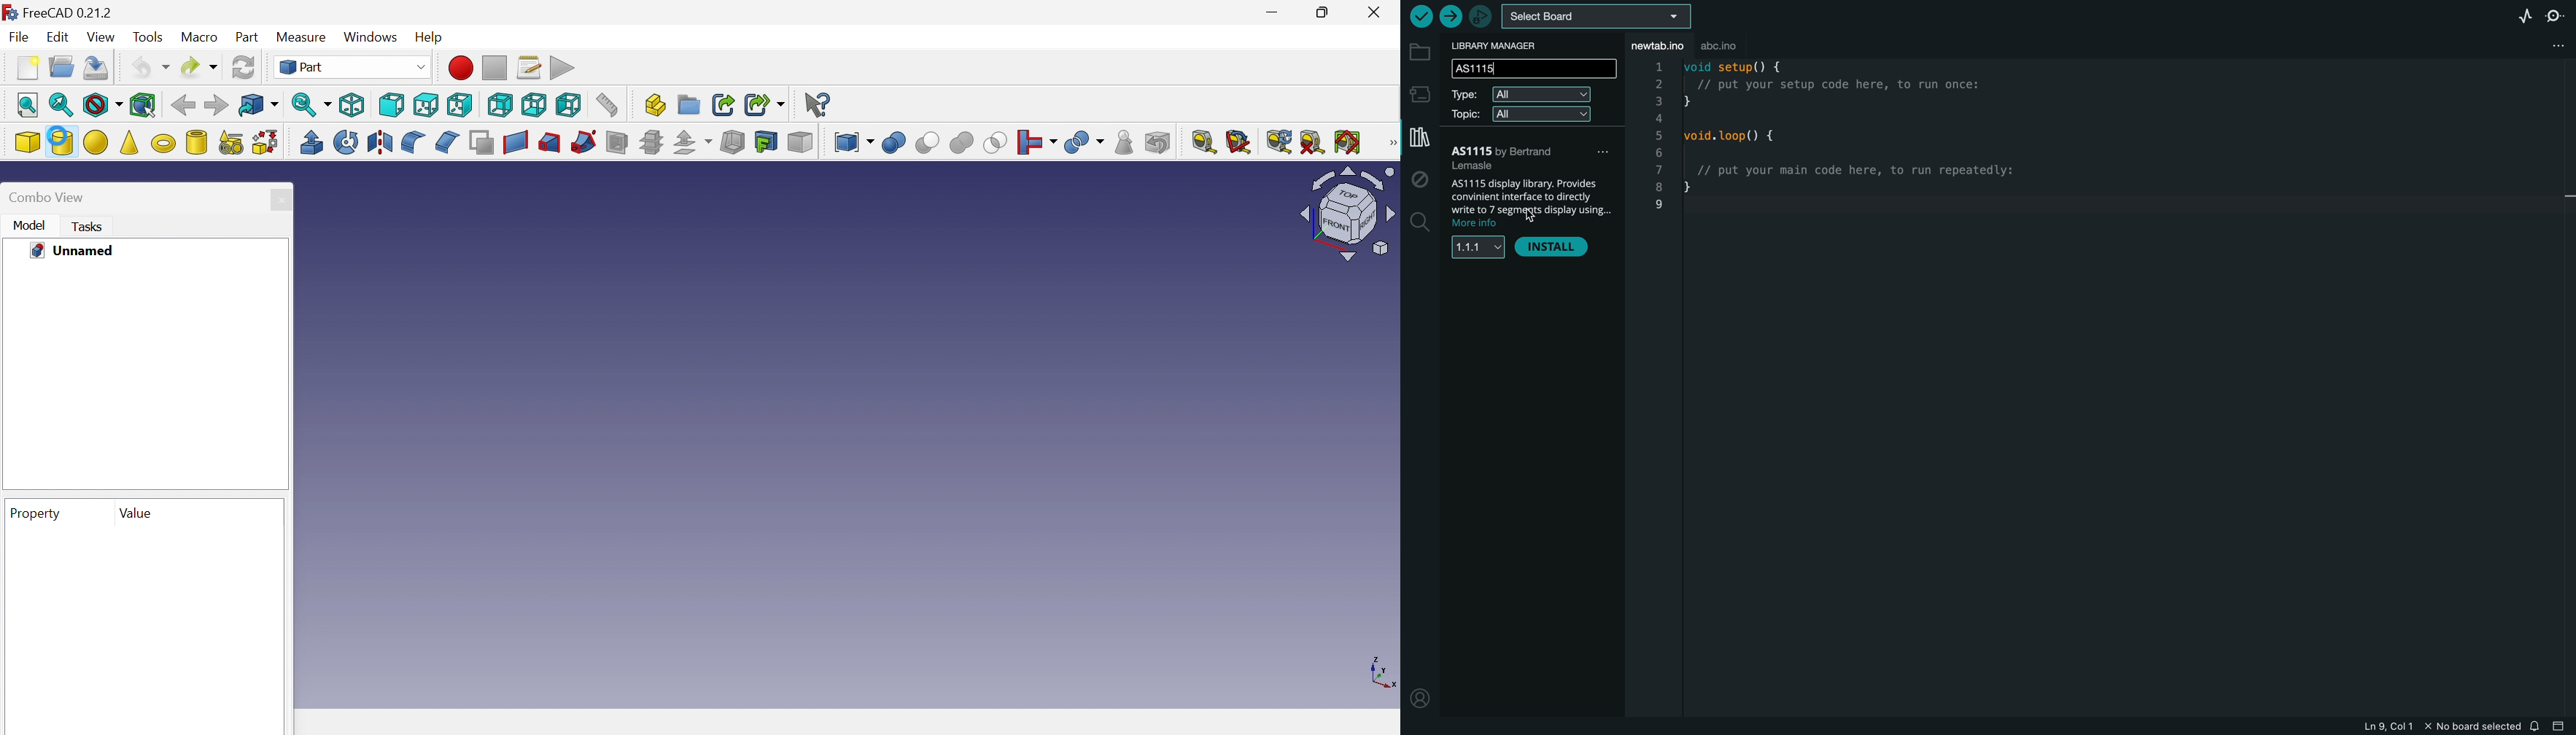  What do you see at coordinates (61, 105) in the screenshot?
I see `Fit selection` at bounding box center [61, 105].